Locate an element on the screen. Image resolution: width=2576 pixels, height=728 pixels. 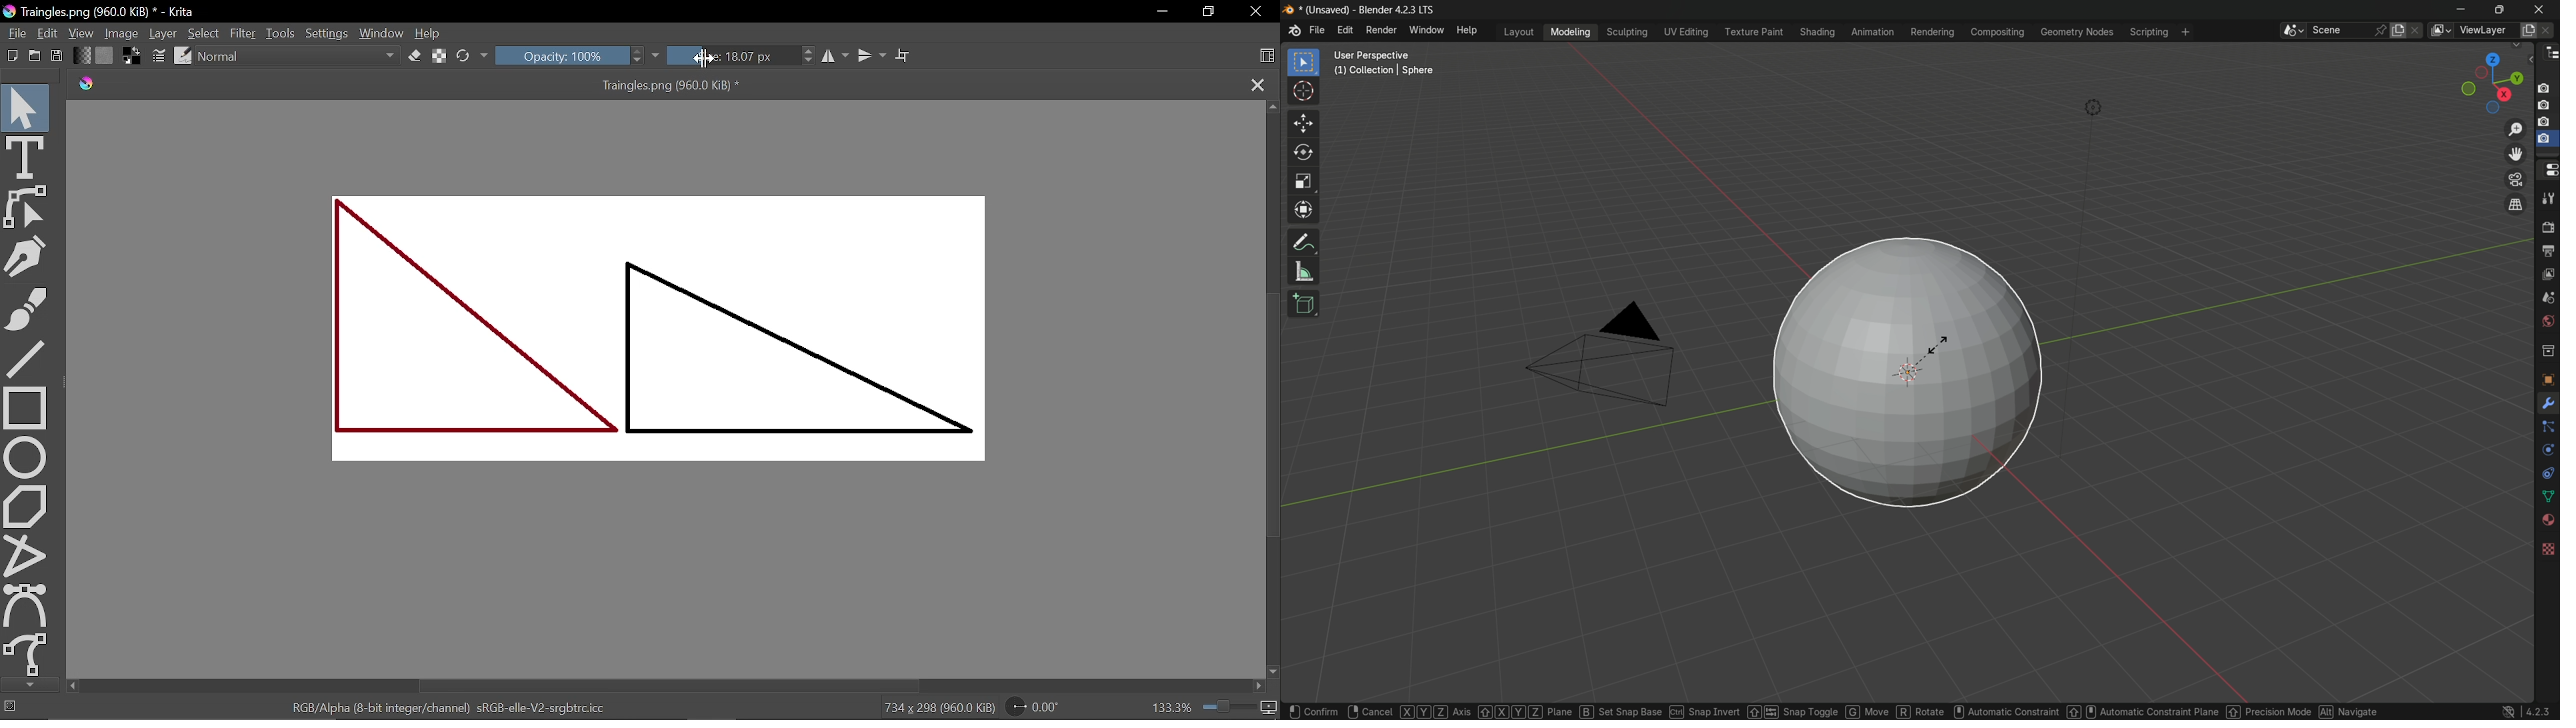
modifier is located at coordinates (2547, 405).